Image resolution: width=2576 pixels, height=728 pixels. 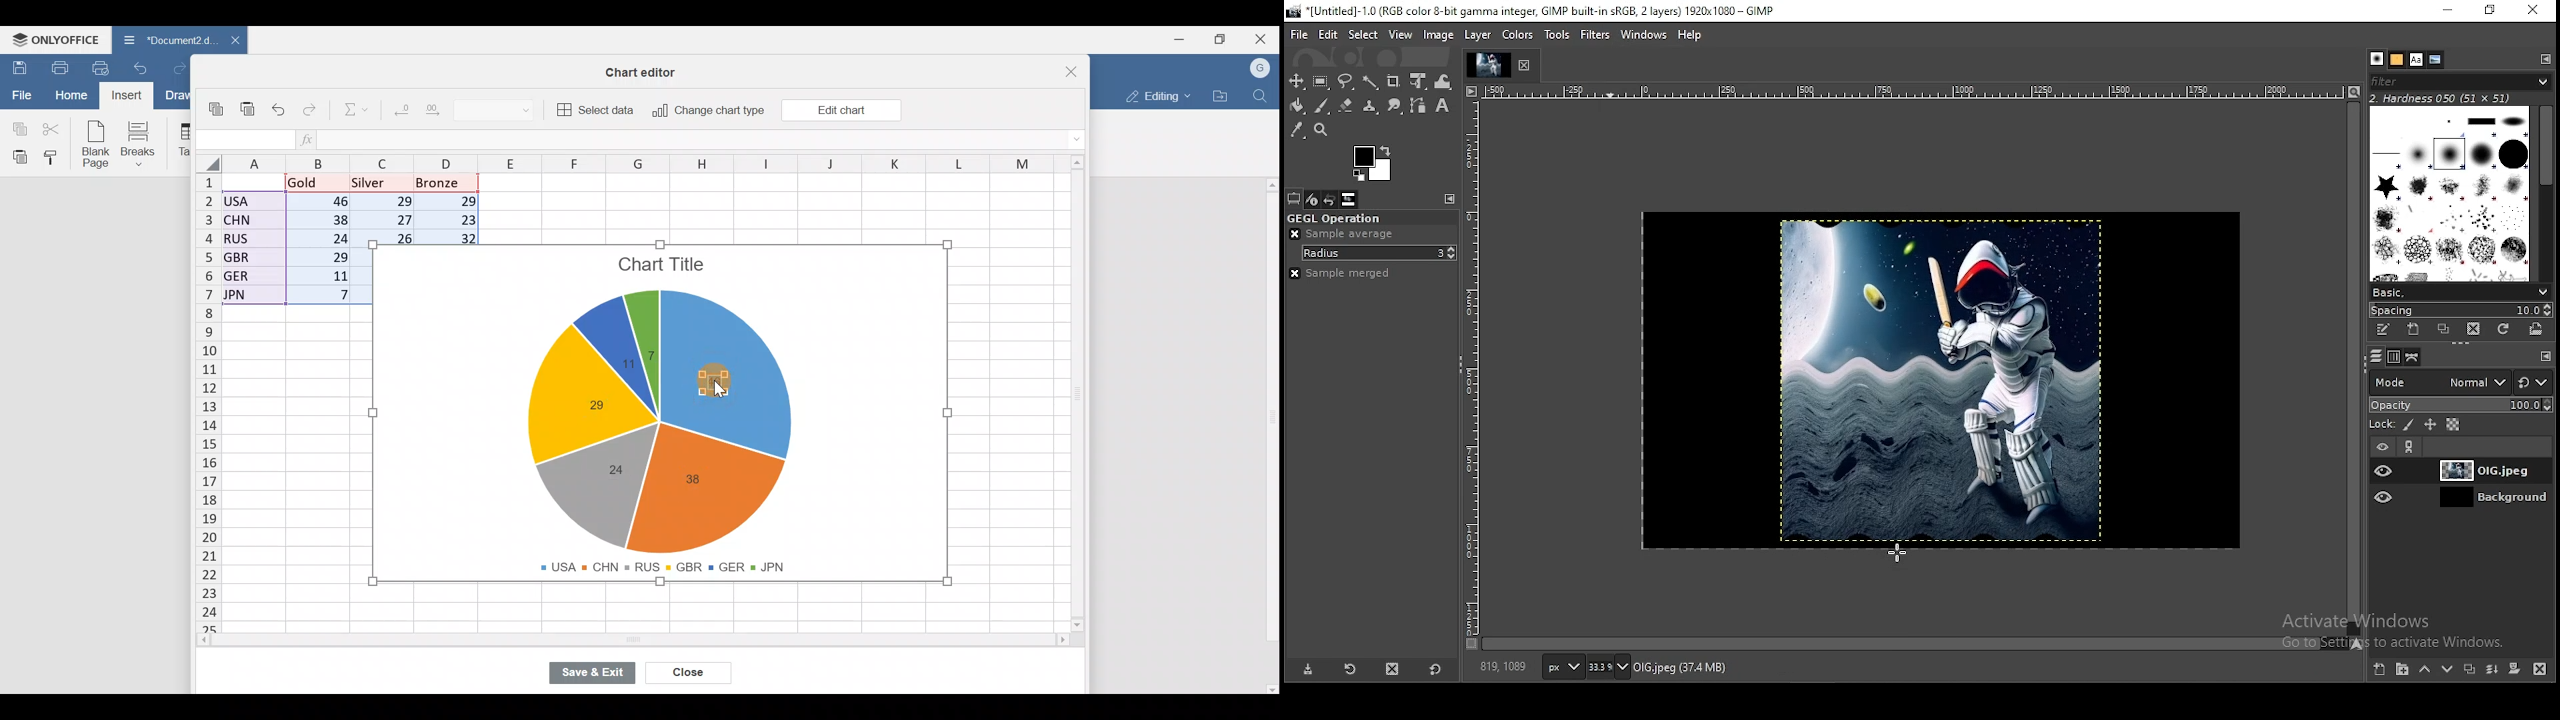 I want to click on Chart legends, so click(x=669, y=564).